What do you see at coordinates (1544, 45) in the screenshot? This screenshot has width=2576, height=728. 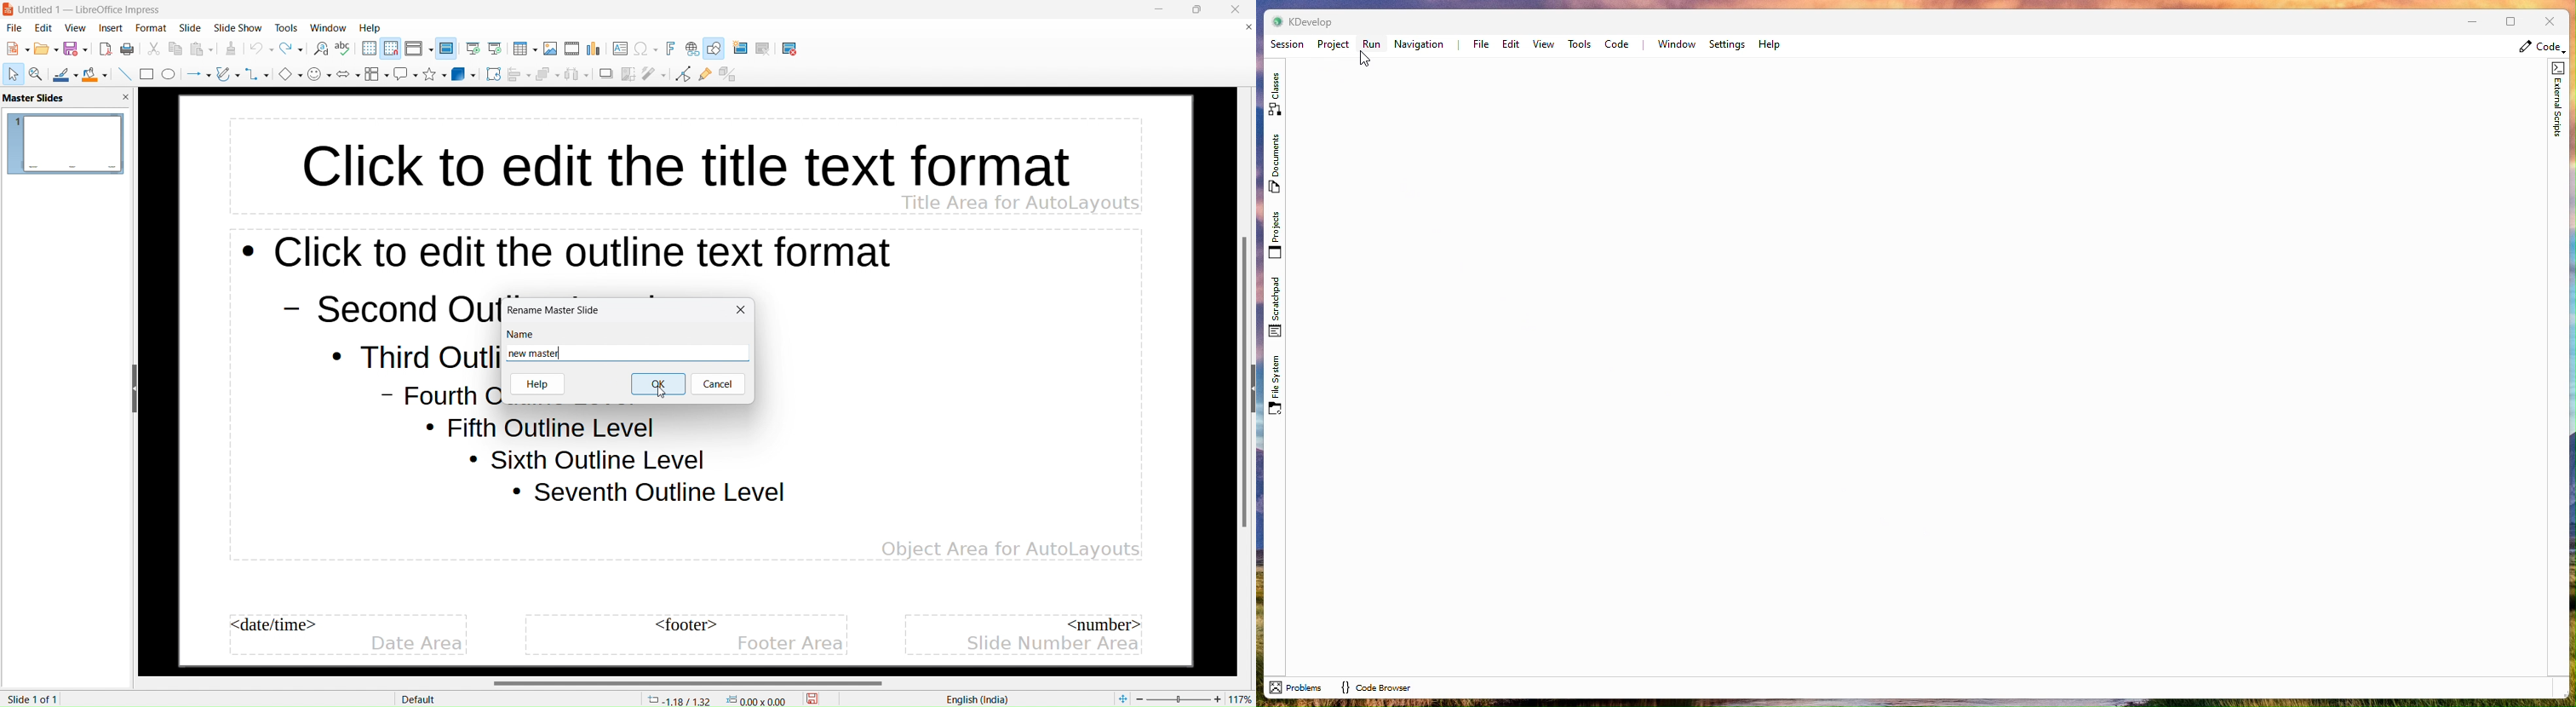 I see `View` at bounding box center [1544, 45].